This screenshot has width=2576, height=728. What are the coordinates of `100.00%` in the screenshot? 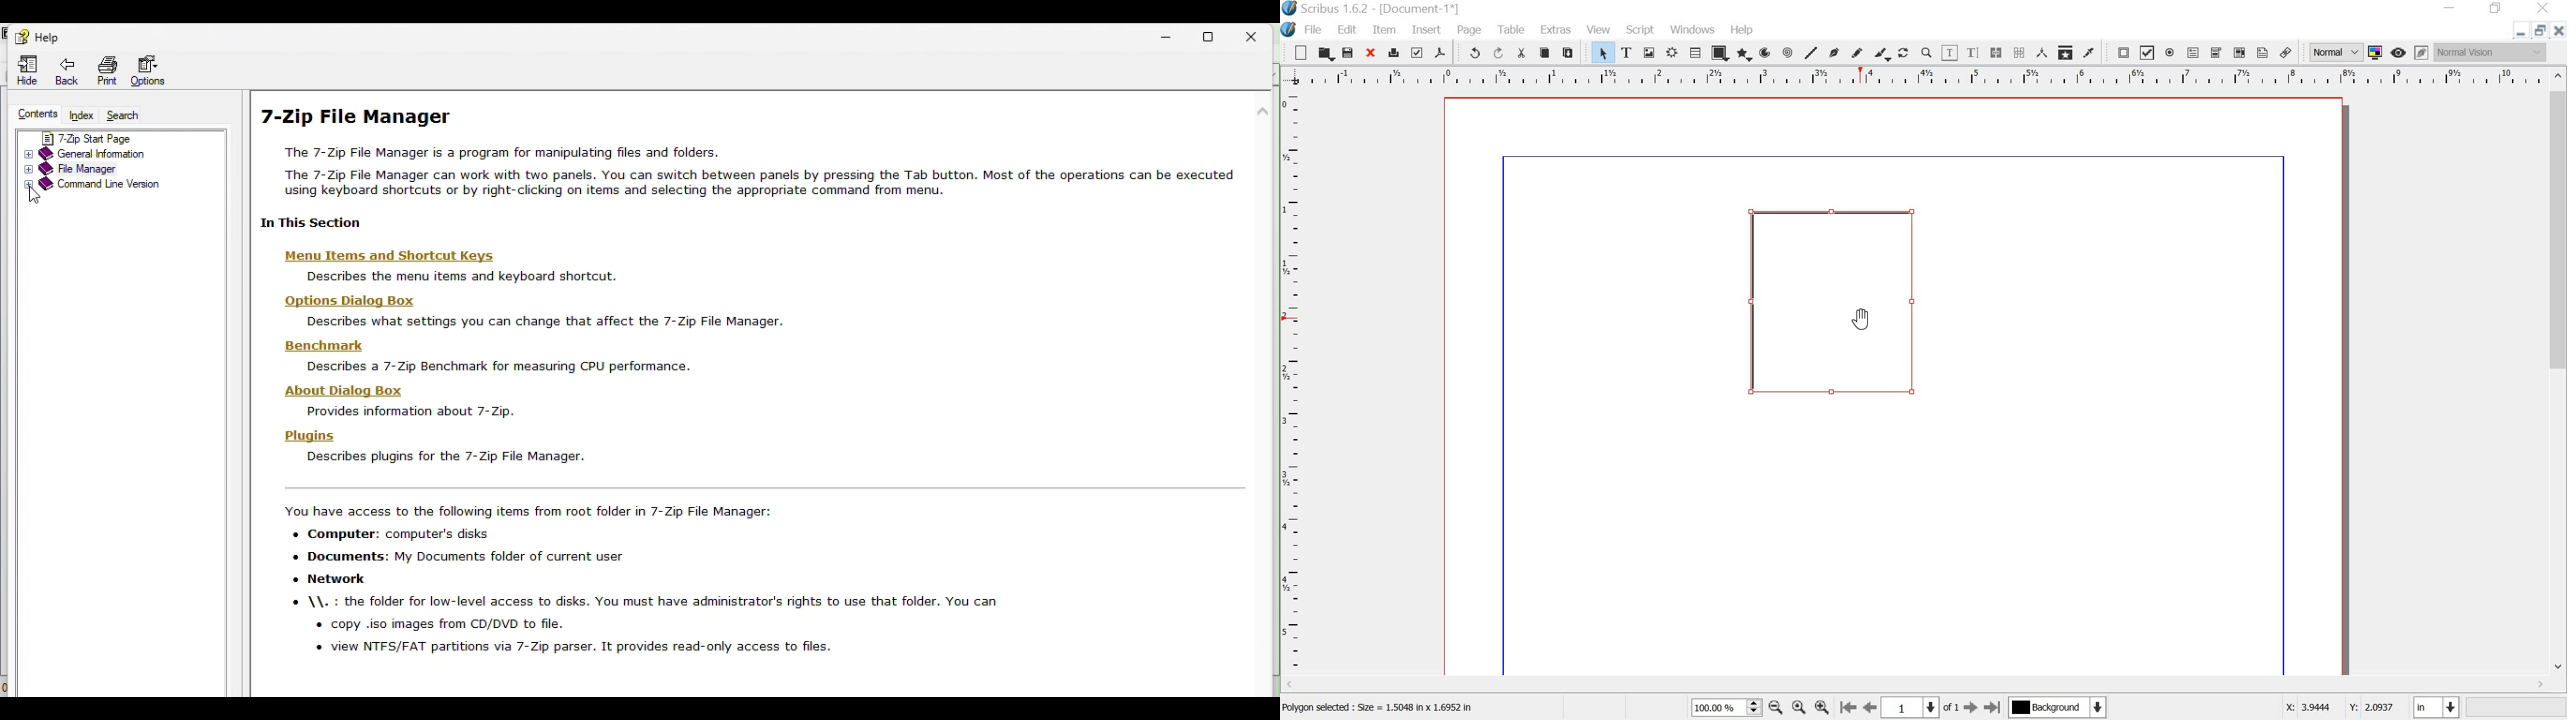 It's located at (1714, 708).